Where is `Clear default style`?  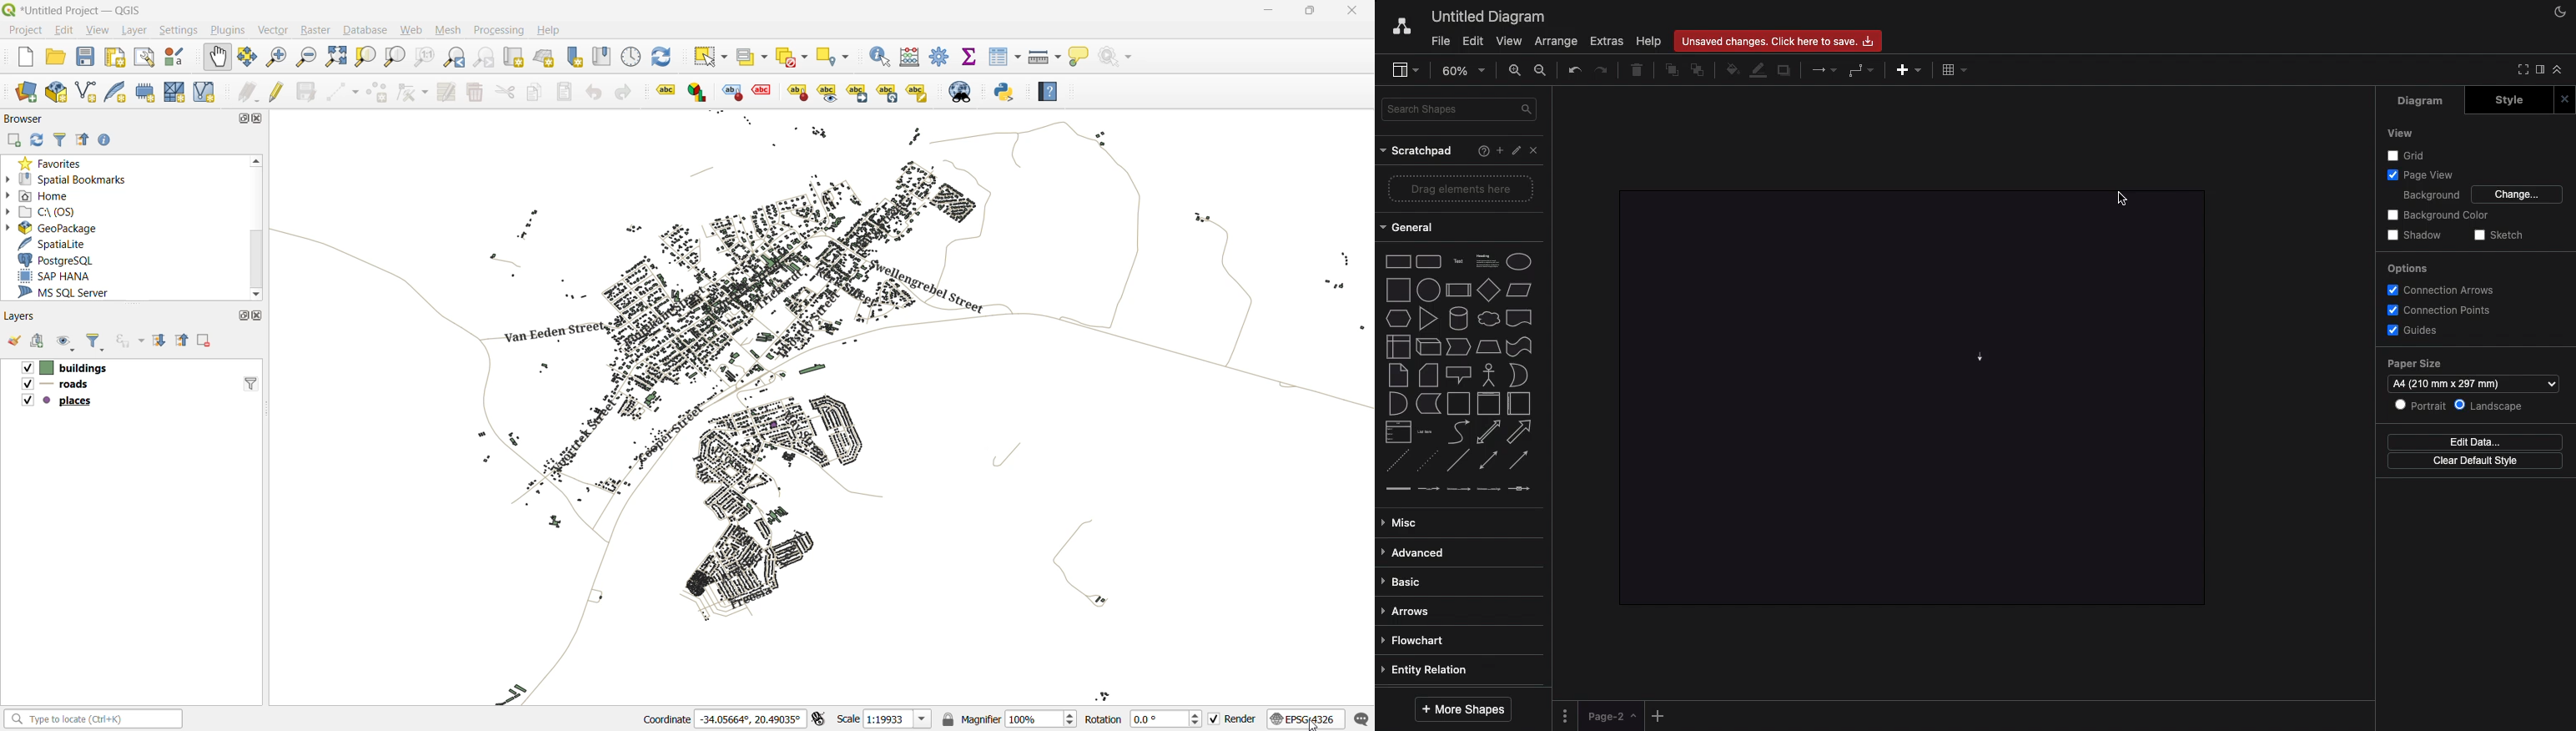
Clear default style is located at coordinates (2475, 461).